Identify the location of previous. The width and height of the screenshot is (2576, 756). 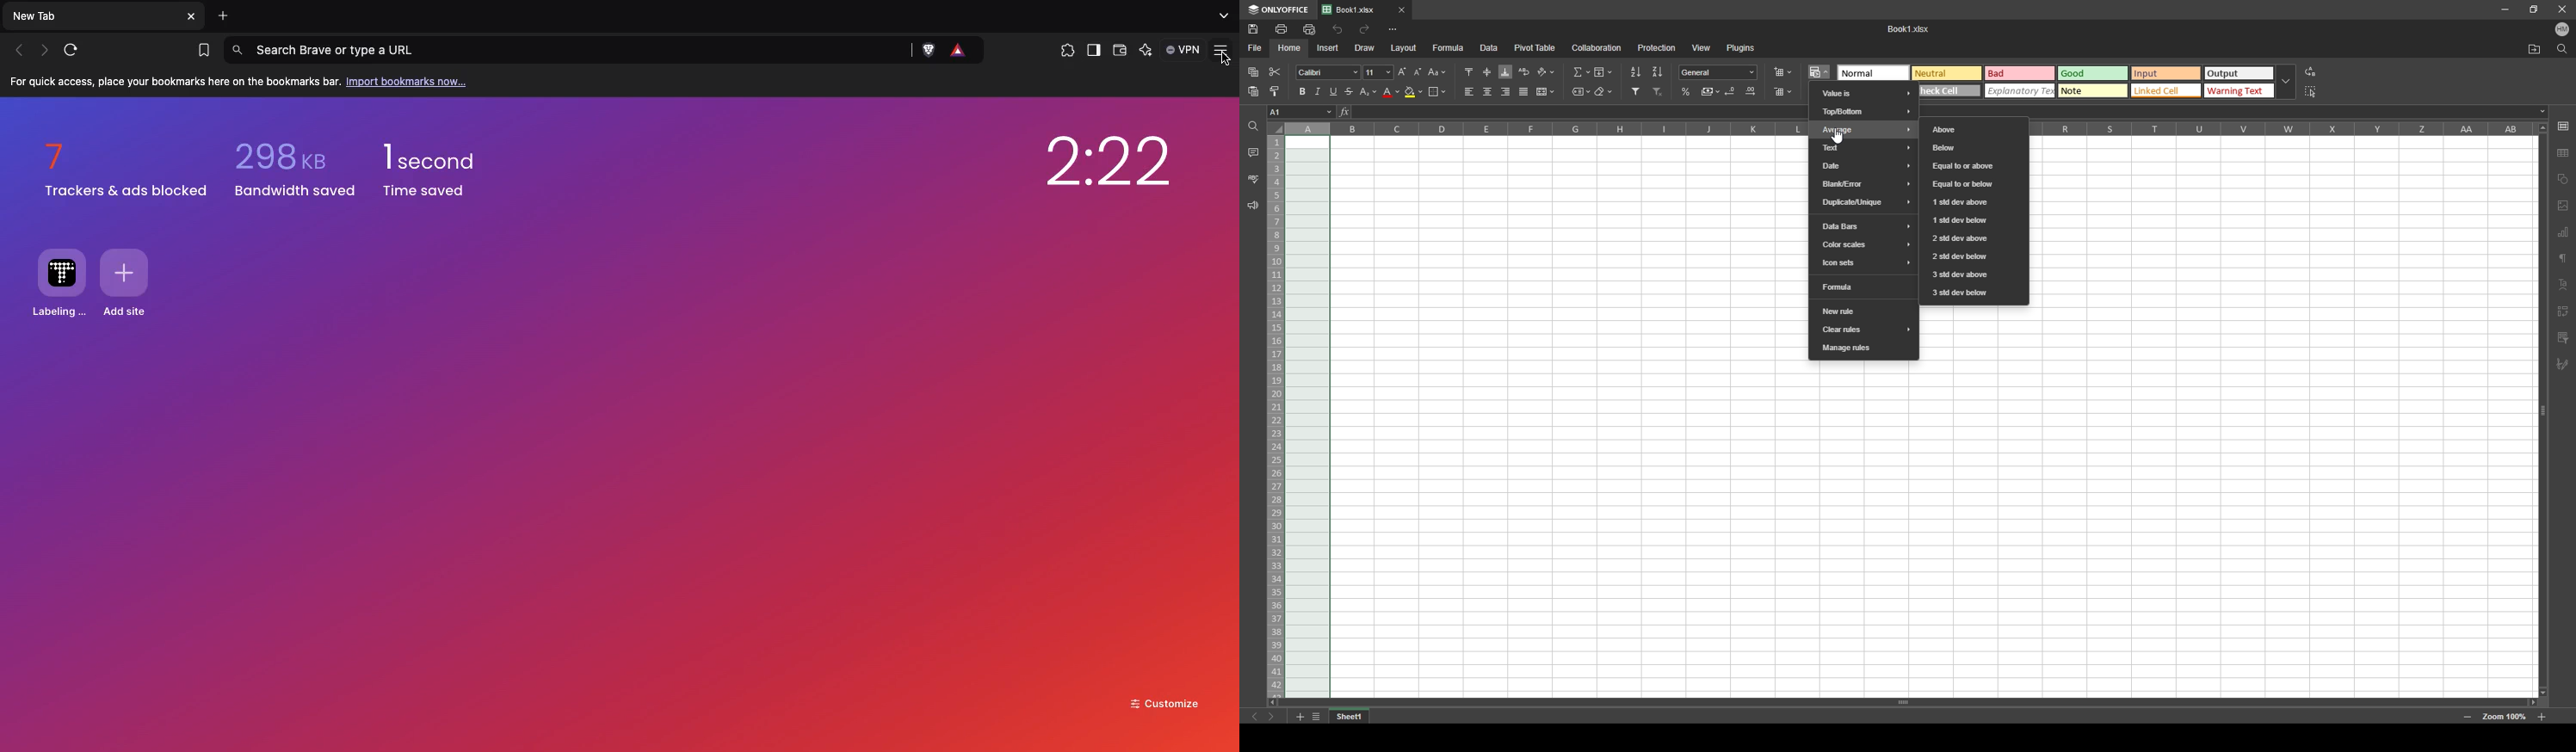
(1255, 717).